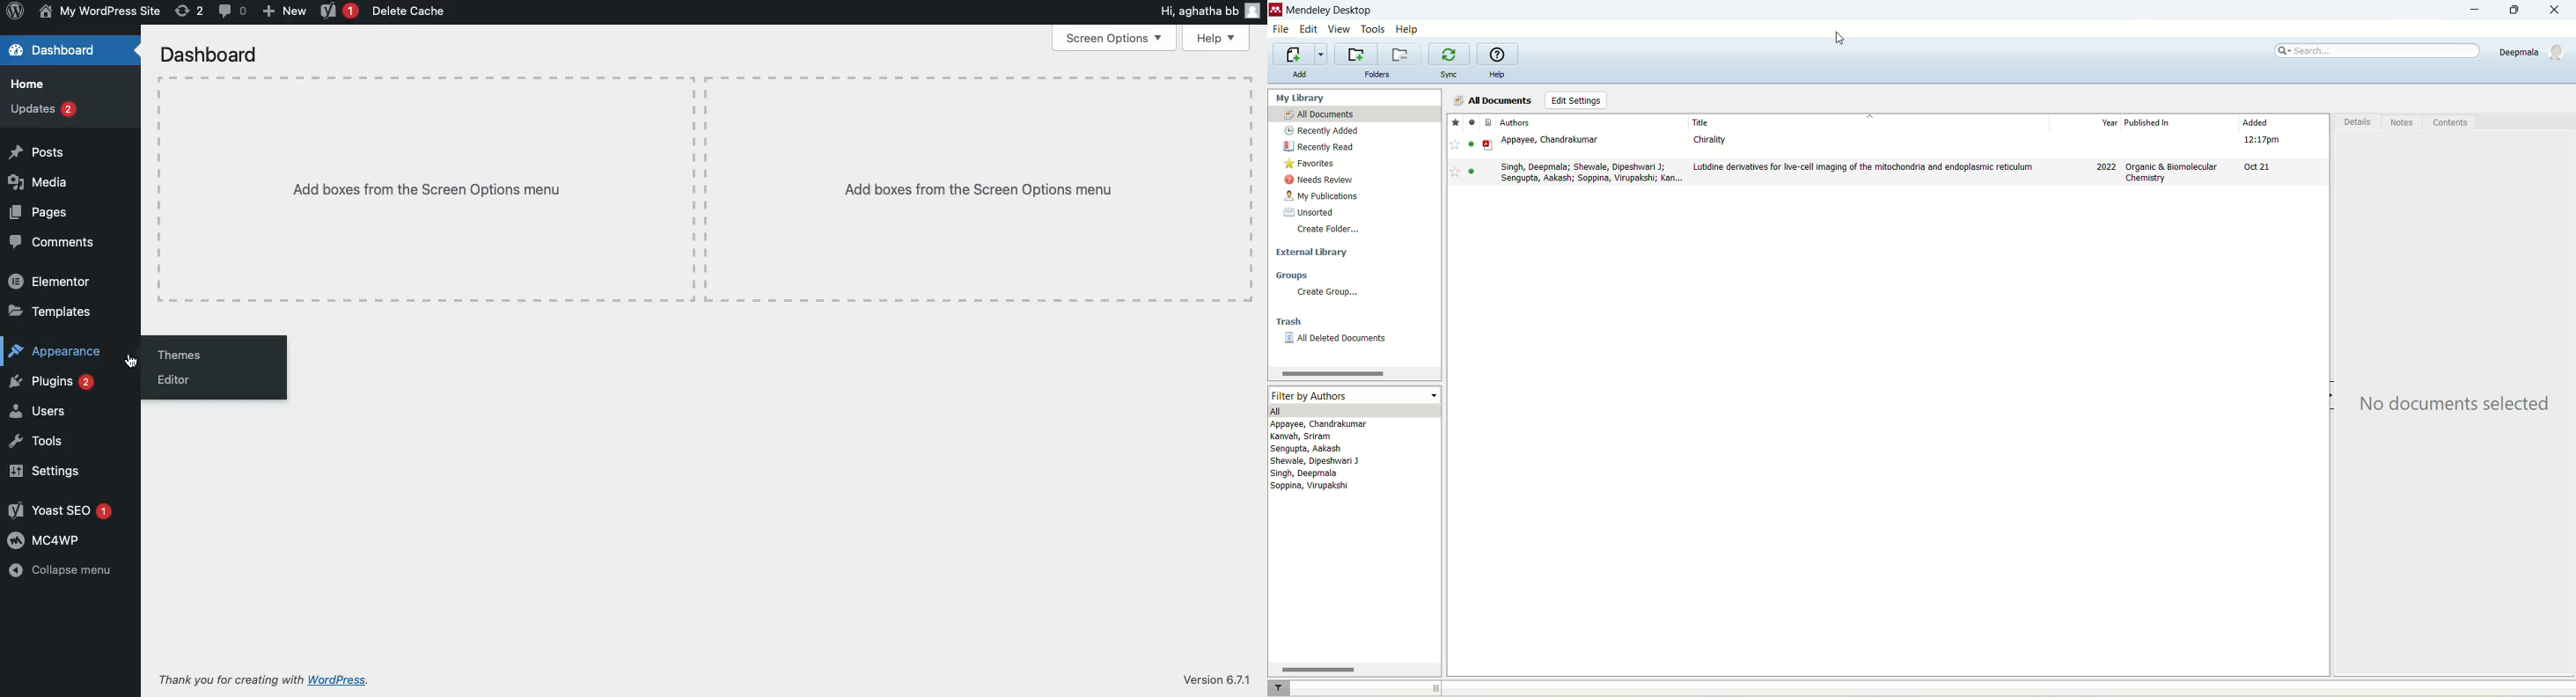 The image size is (2576, 700). What do you see at coordinates (284, 12) in the screenshot?
I see `New` at bounding box center [284, 12].